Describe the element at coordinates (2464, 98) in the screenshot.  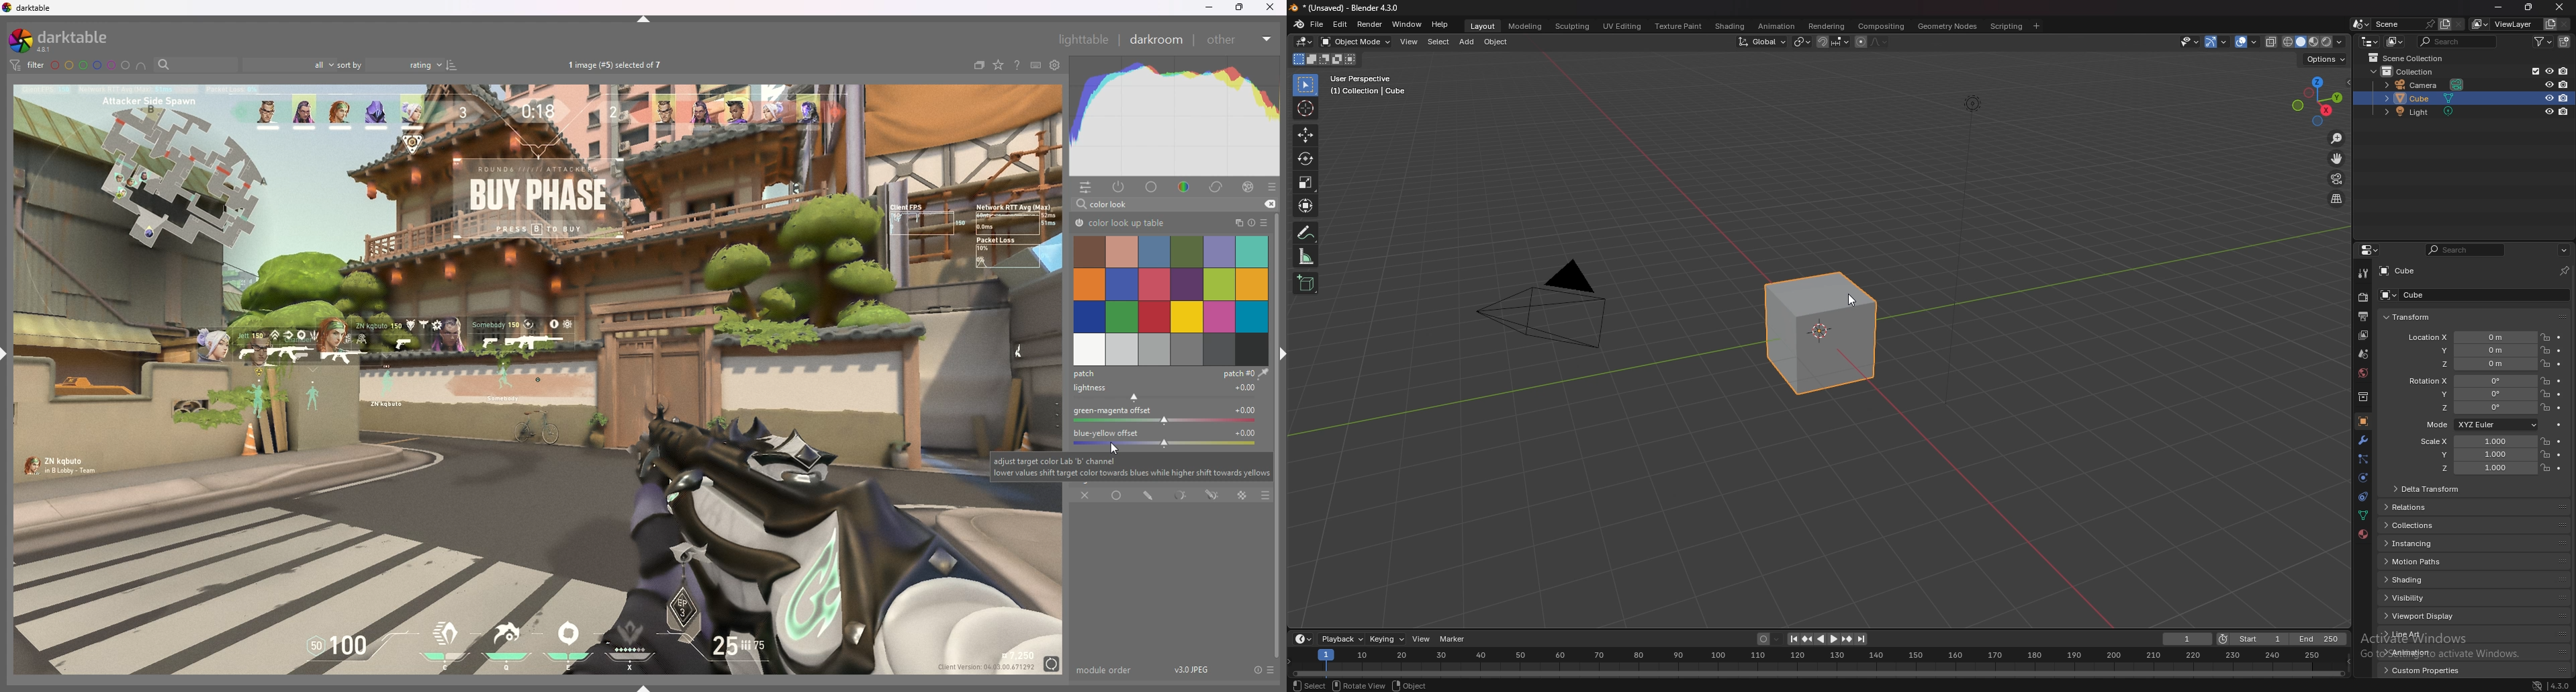
I see `cube` at that location.